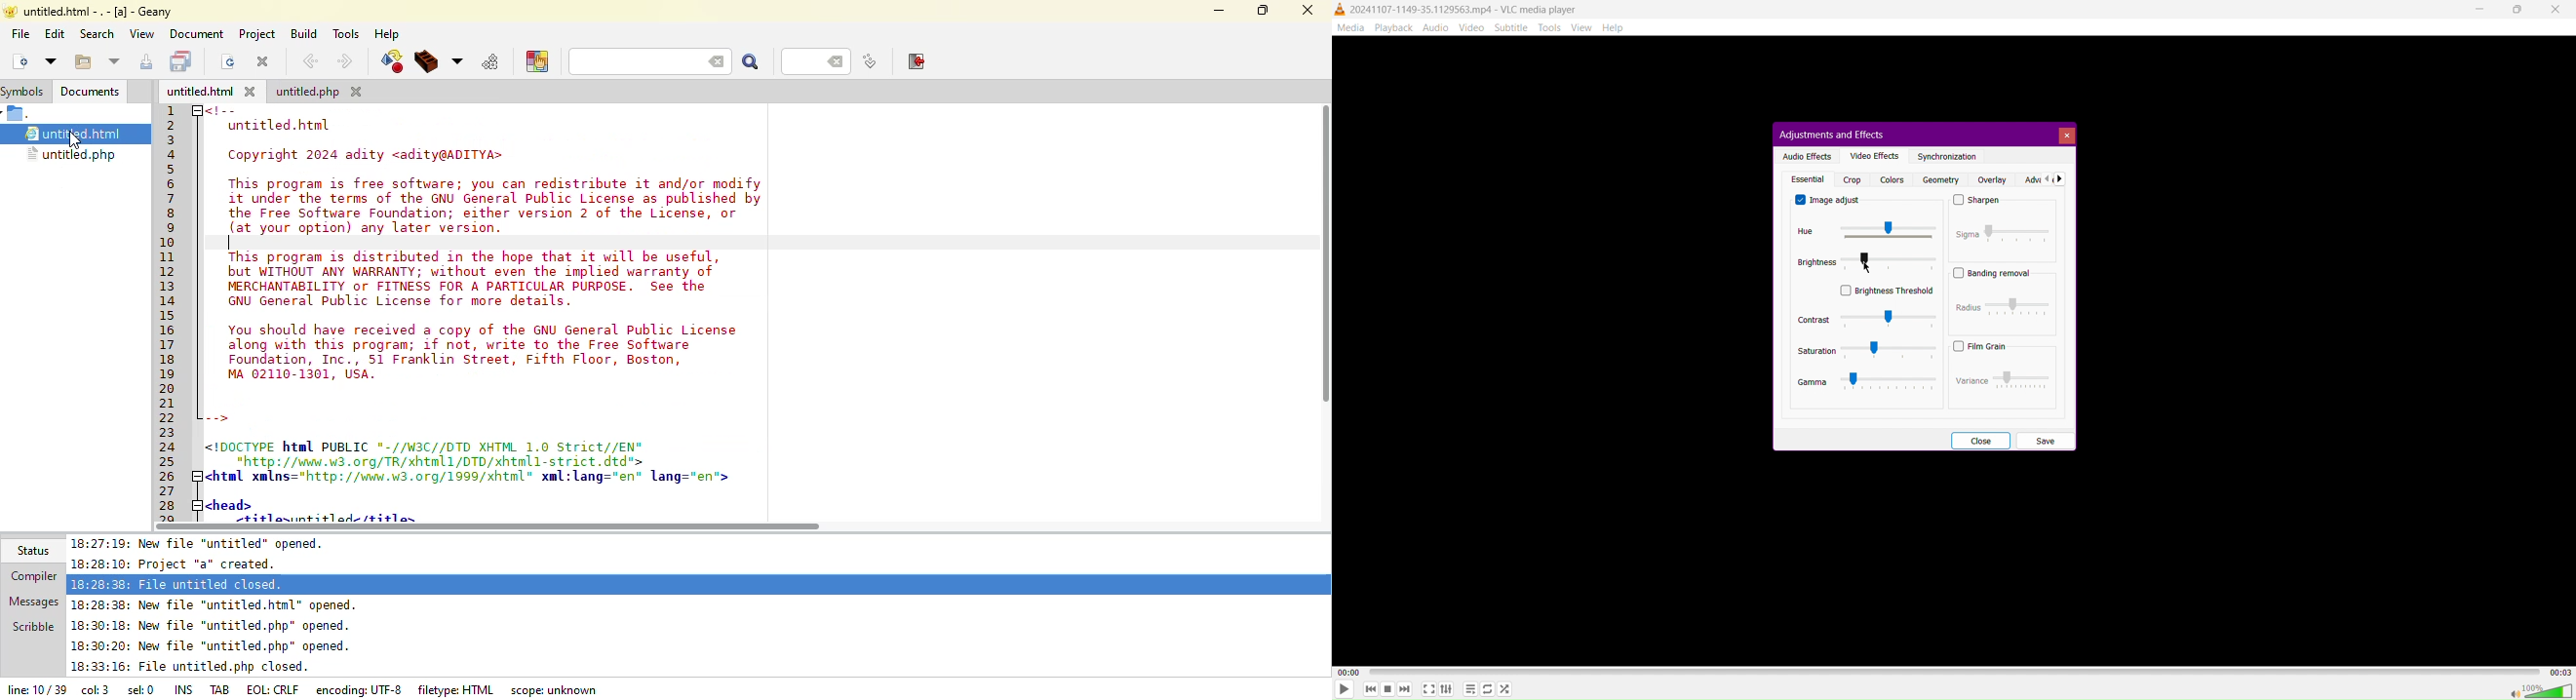 The image size is (2576, 700). What do you see at coordinates (1891, 180) in the screenshot?
I see `Colors` at bounding box center [1891, 180].